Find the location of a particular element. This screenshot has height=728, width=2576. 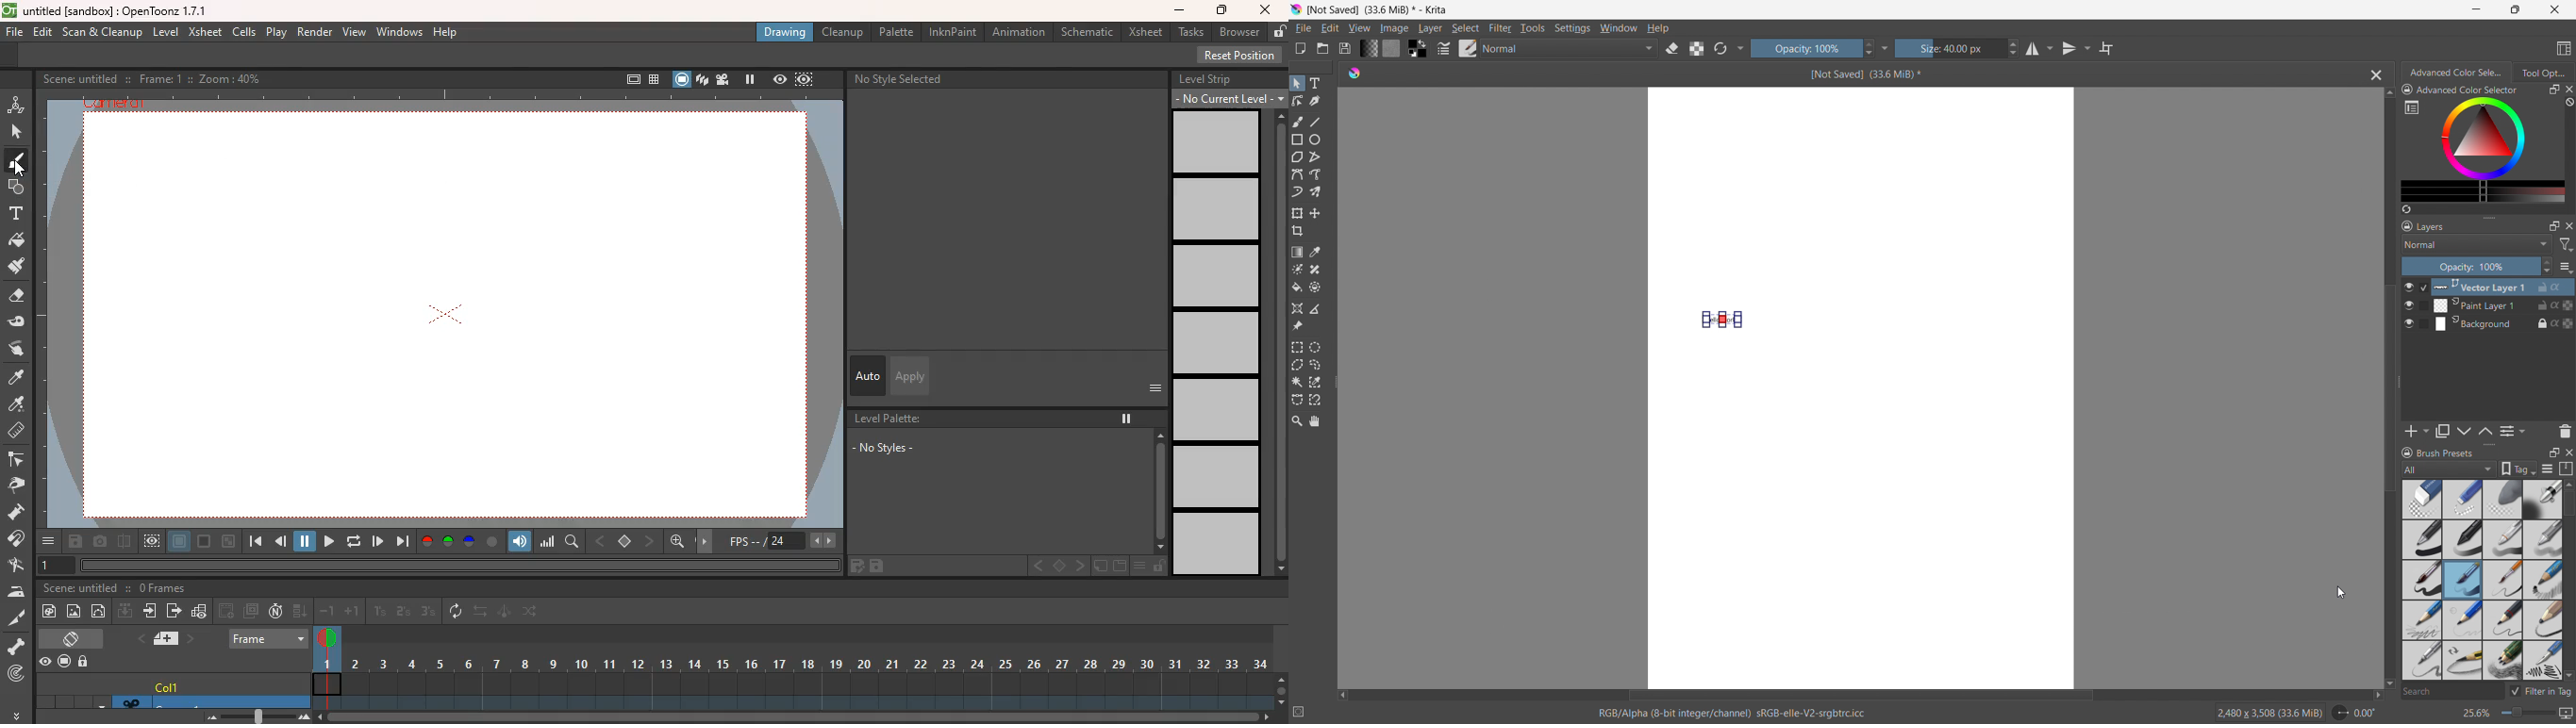

reset position is located at coordinates (1241, 56).